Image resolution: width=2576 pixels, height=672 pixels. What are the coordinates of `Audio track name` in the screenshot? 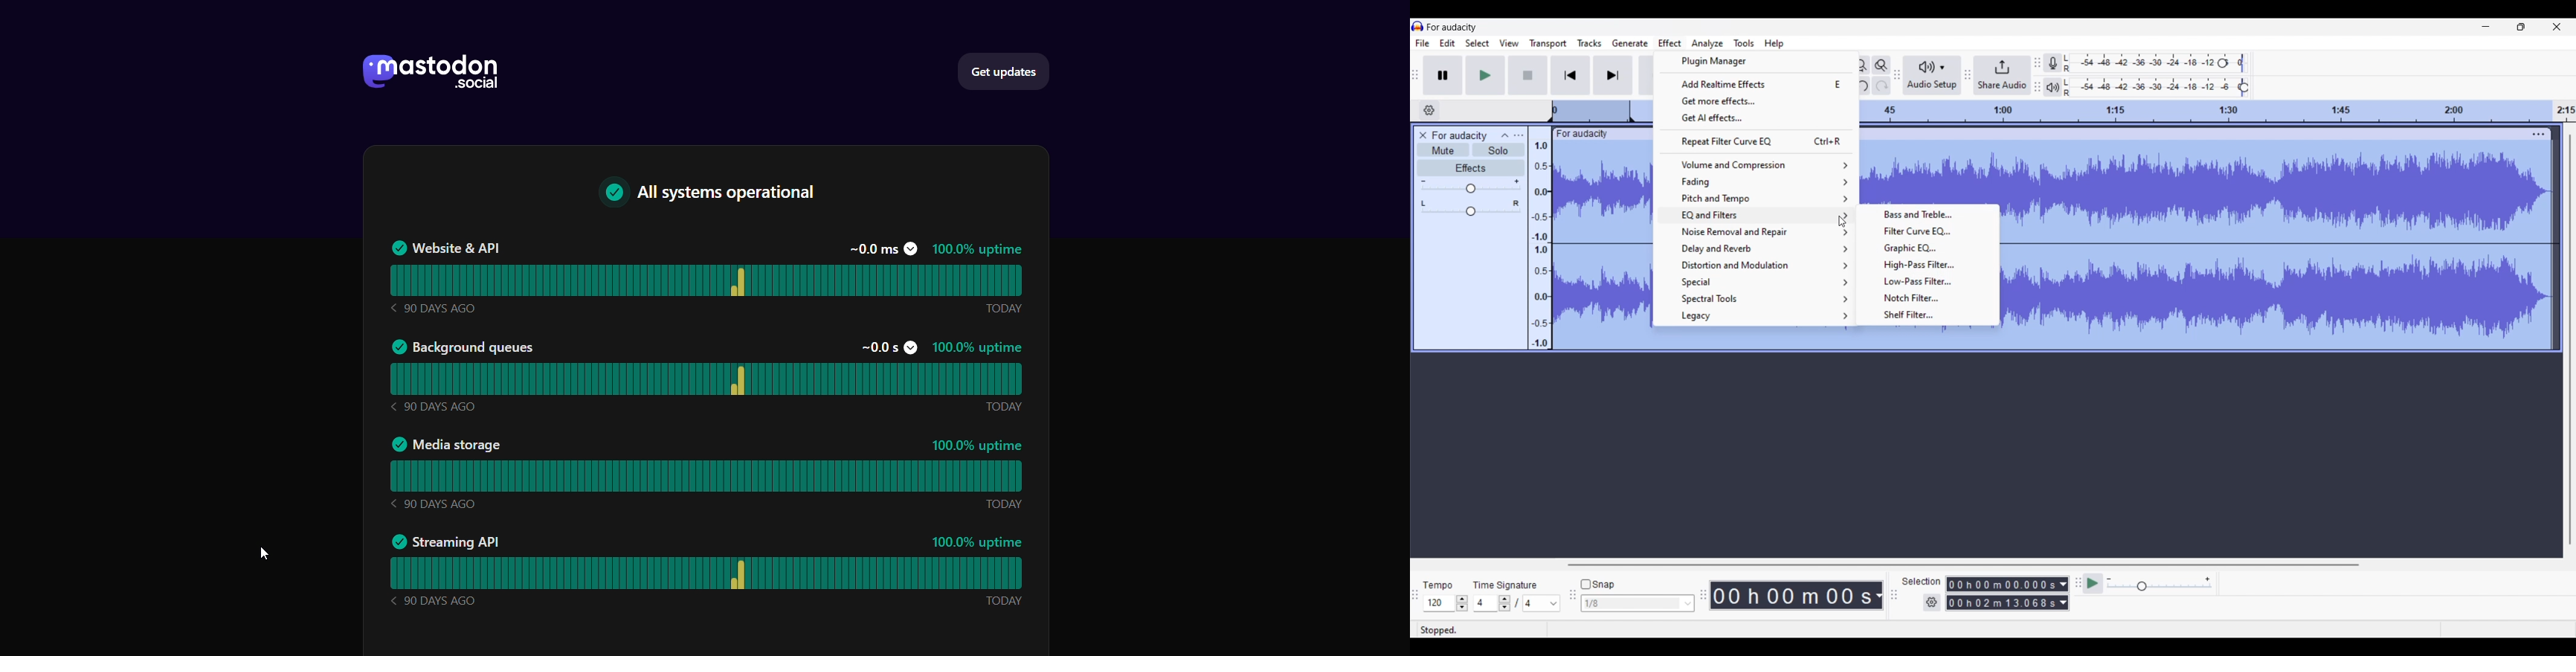 It's located at (1460, 136).